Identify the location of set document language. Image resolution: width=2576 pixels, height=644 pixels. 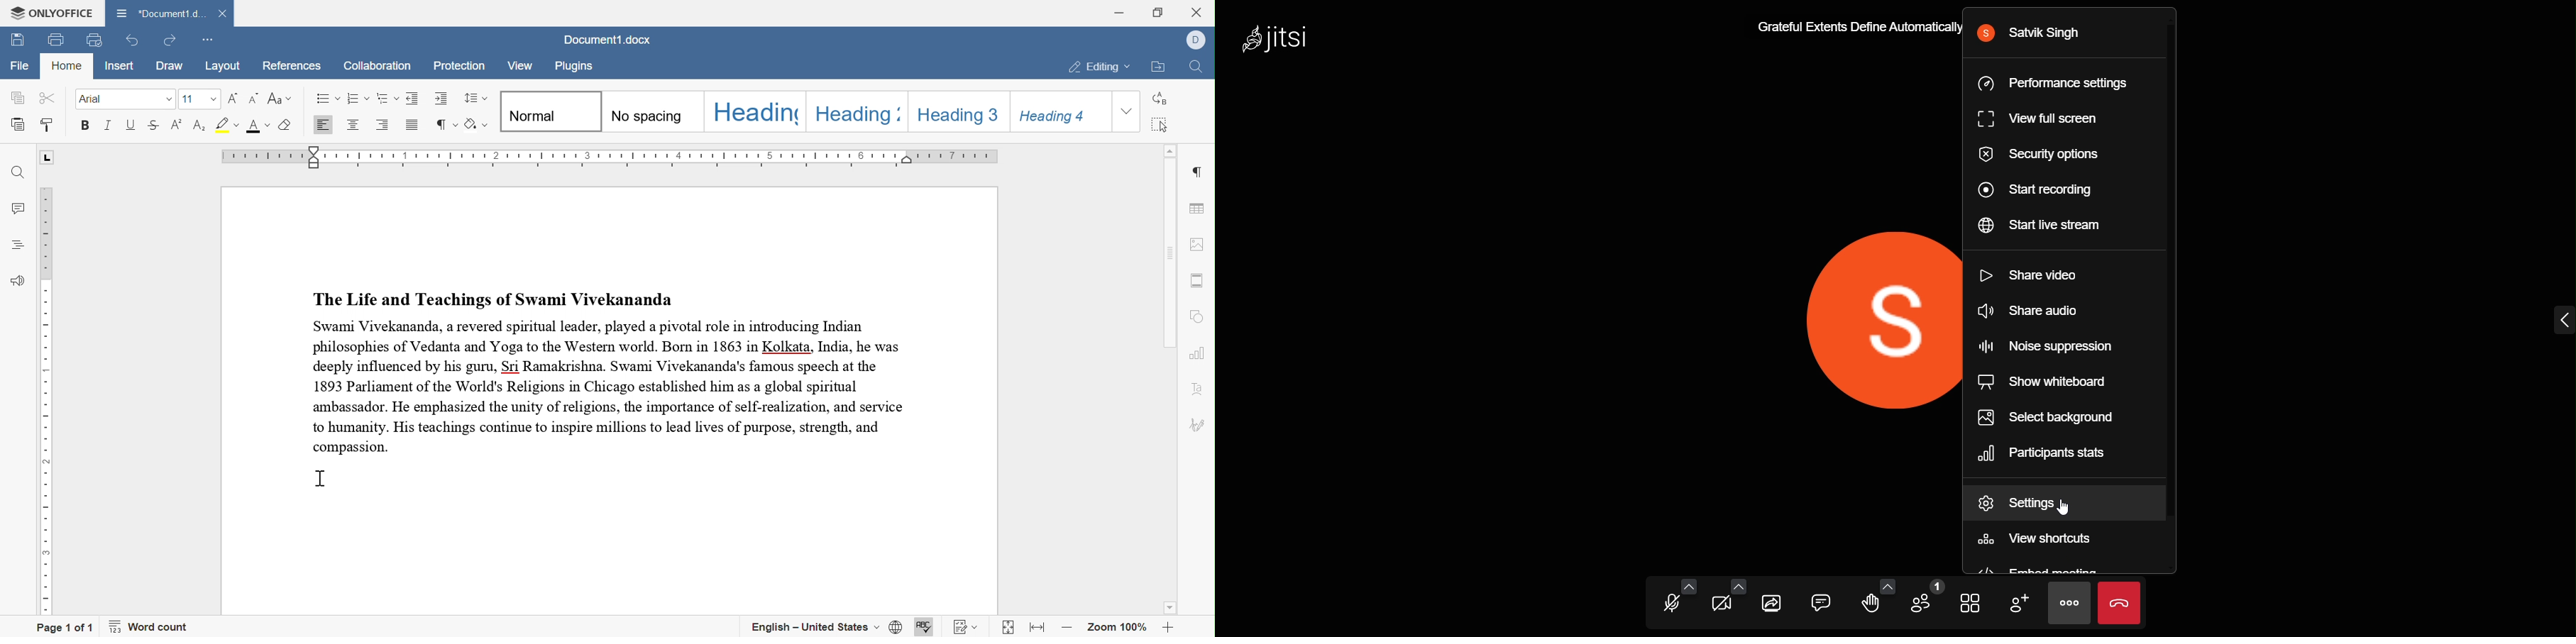
(896, 626).